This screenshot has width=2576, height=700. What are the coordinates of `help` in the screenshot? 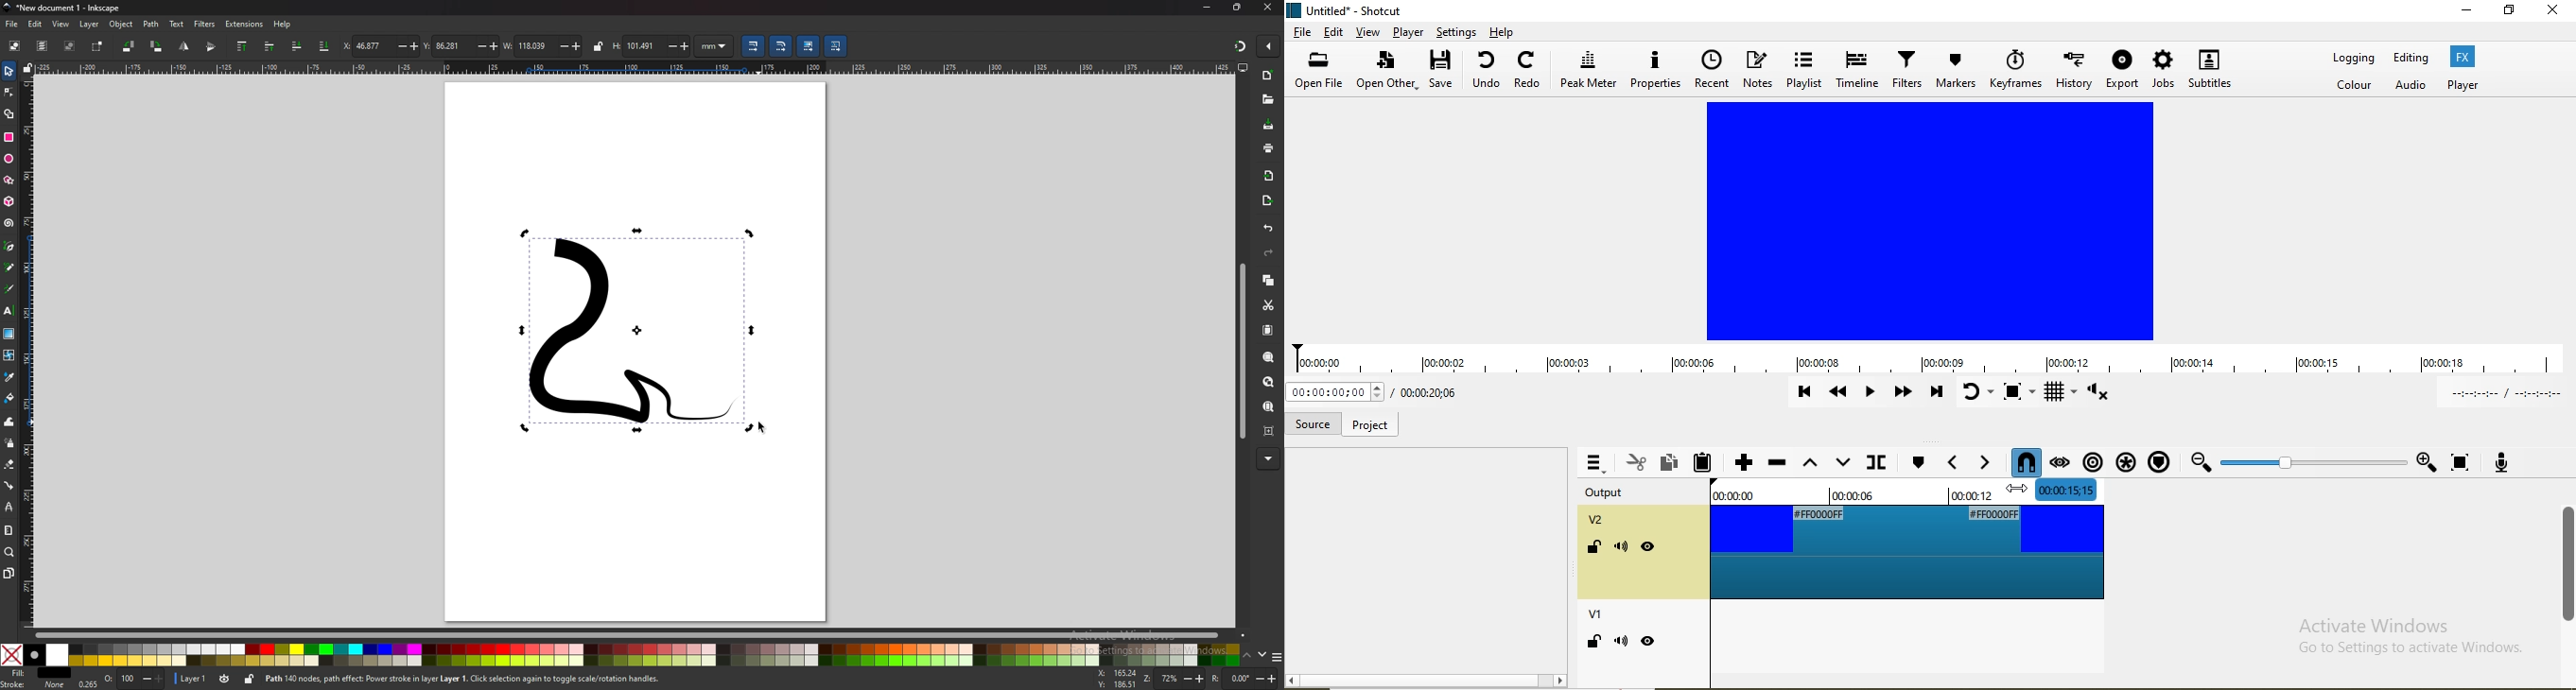 It's located at (282, 25).